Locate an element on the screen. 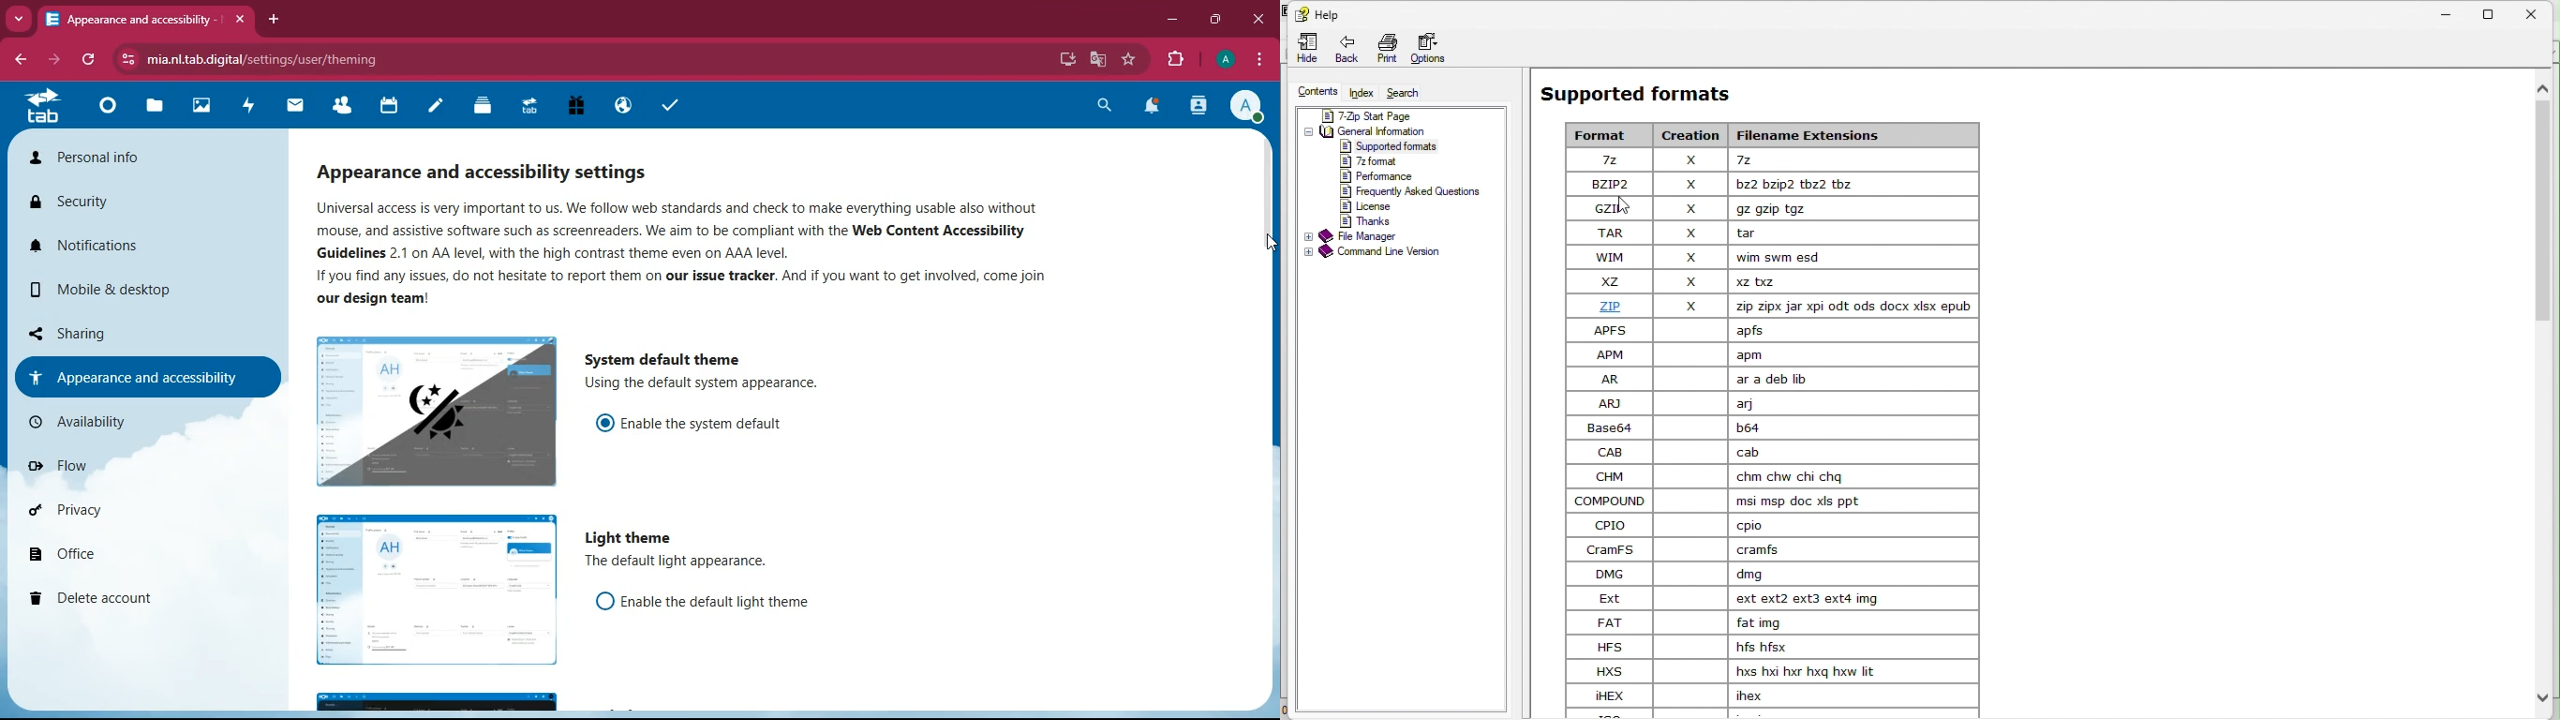 The height and width of the screenshot is (728, 2576). appearance is located at coordinates (504, 168).